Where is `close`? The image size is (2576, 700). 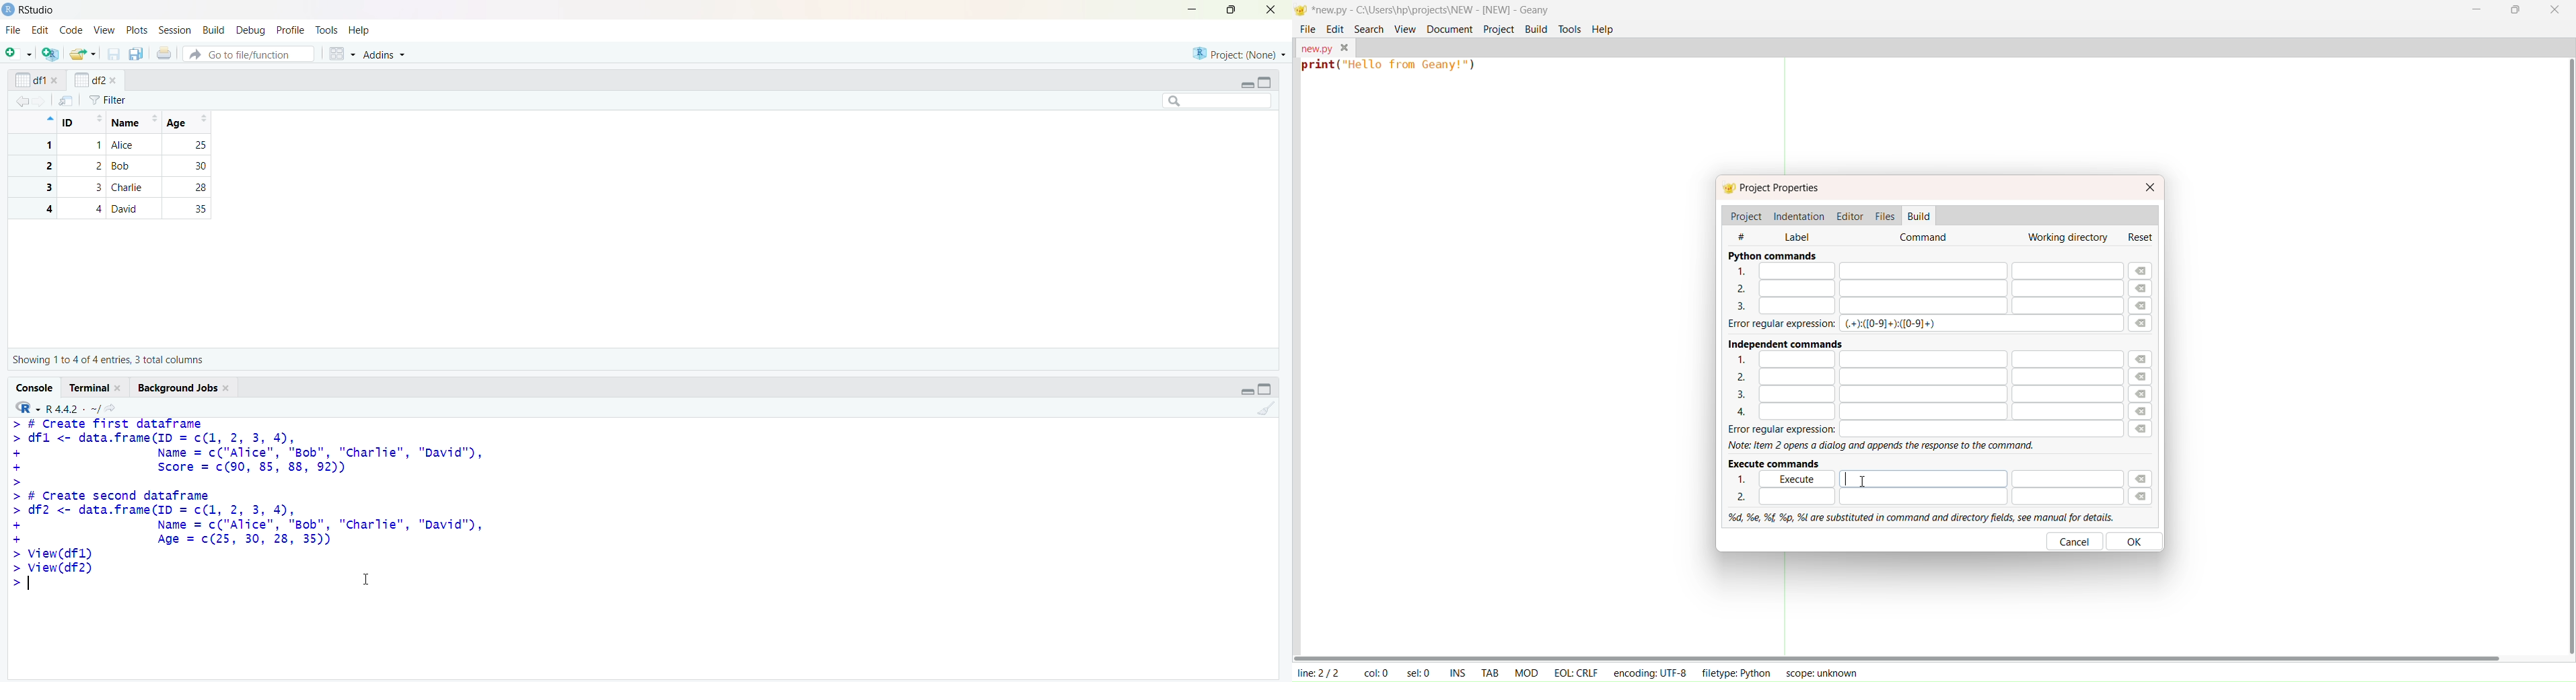 close is located at coordinates (228, 389).